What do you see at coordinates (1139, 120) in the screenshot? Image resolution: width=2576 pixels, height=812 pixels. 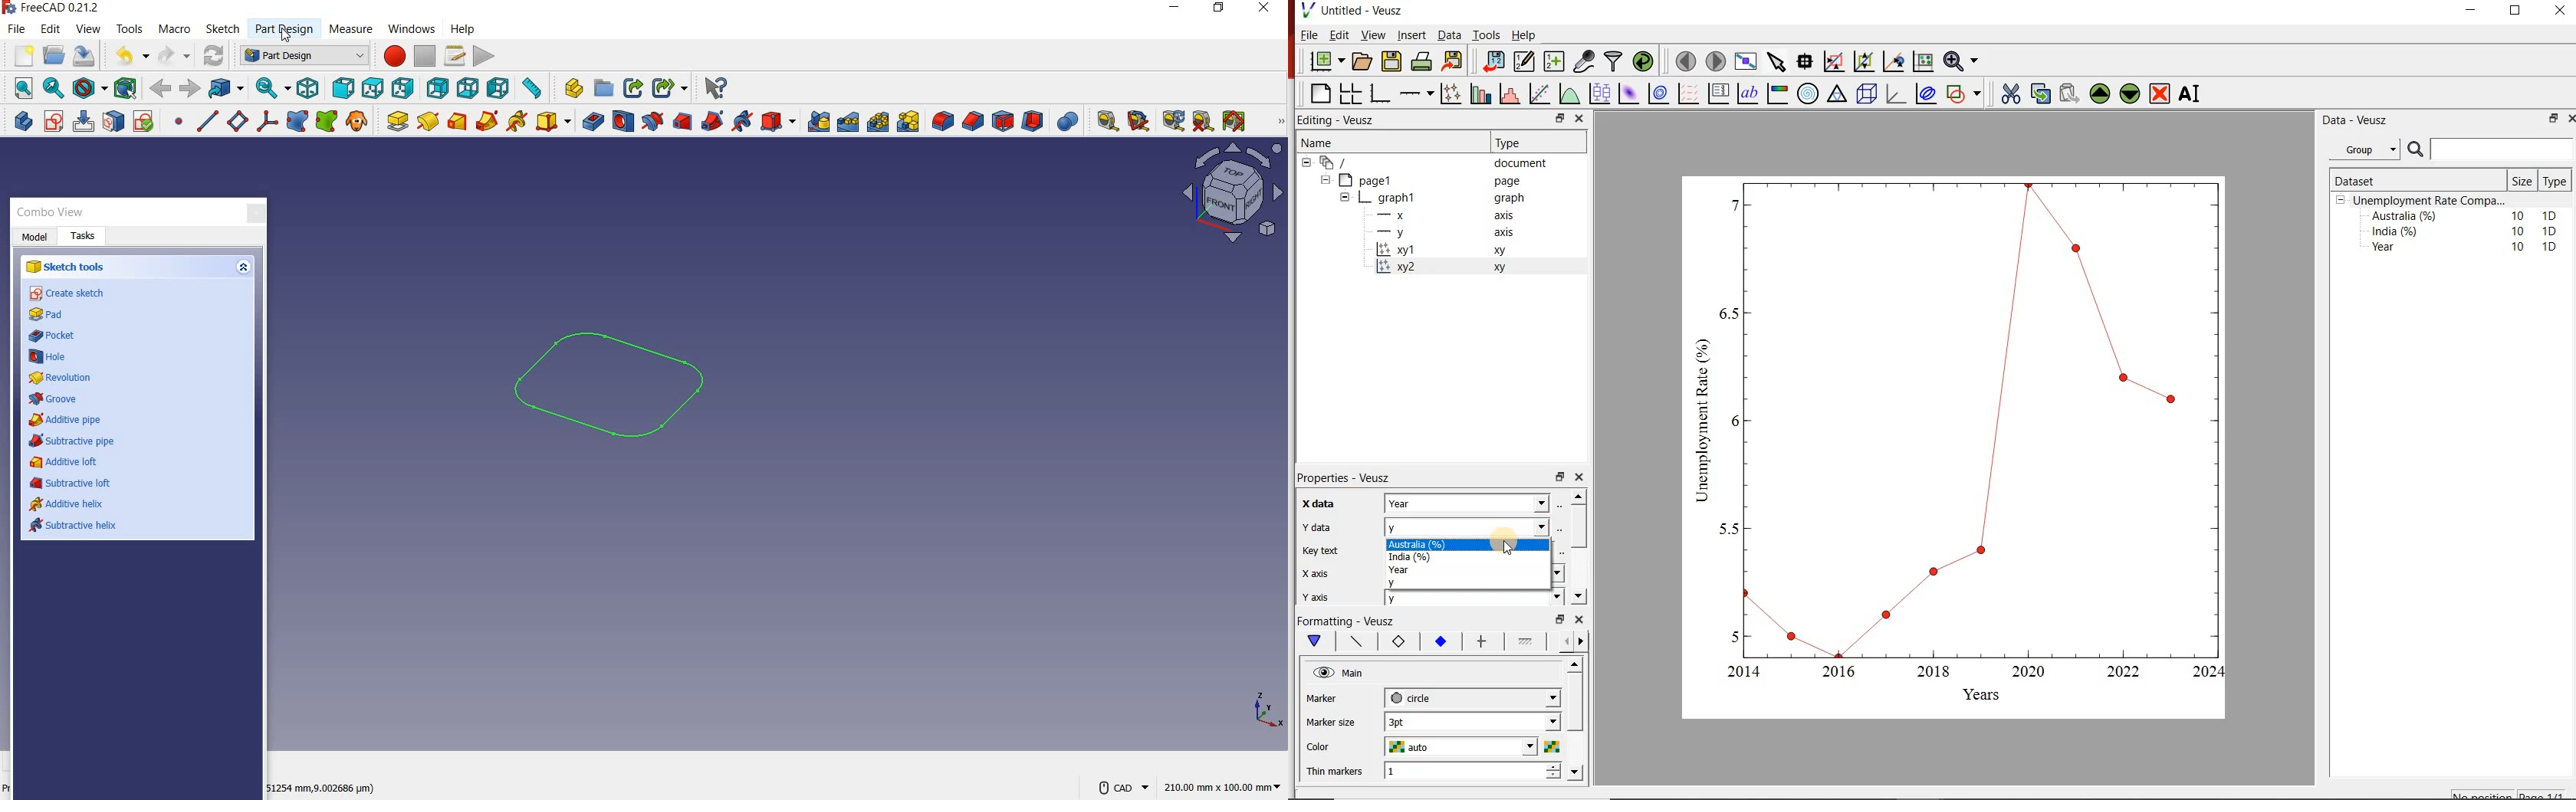 I see `measure angular` at bounding box center [1139, 120].